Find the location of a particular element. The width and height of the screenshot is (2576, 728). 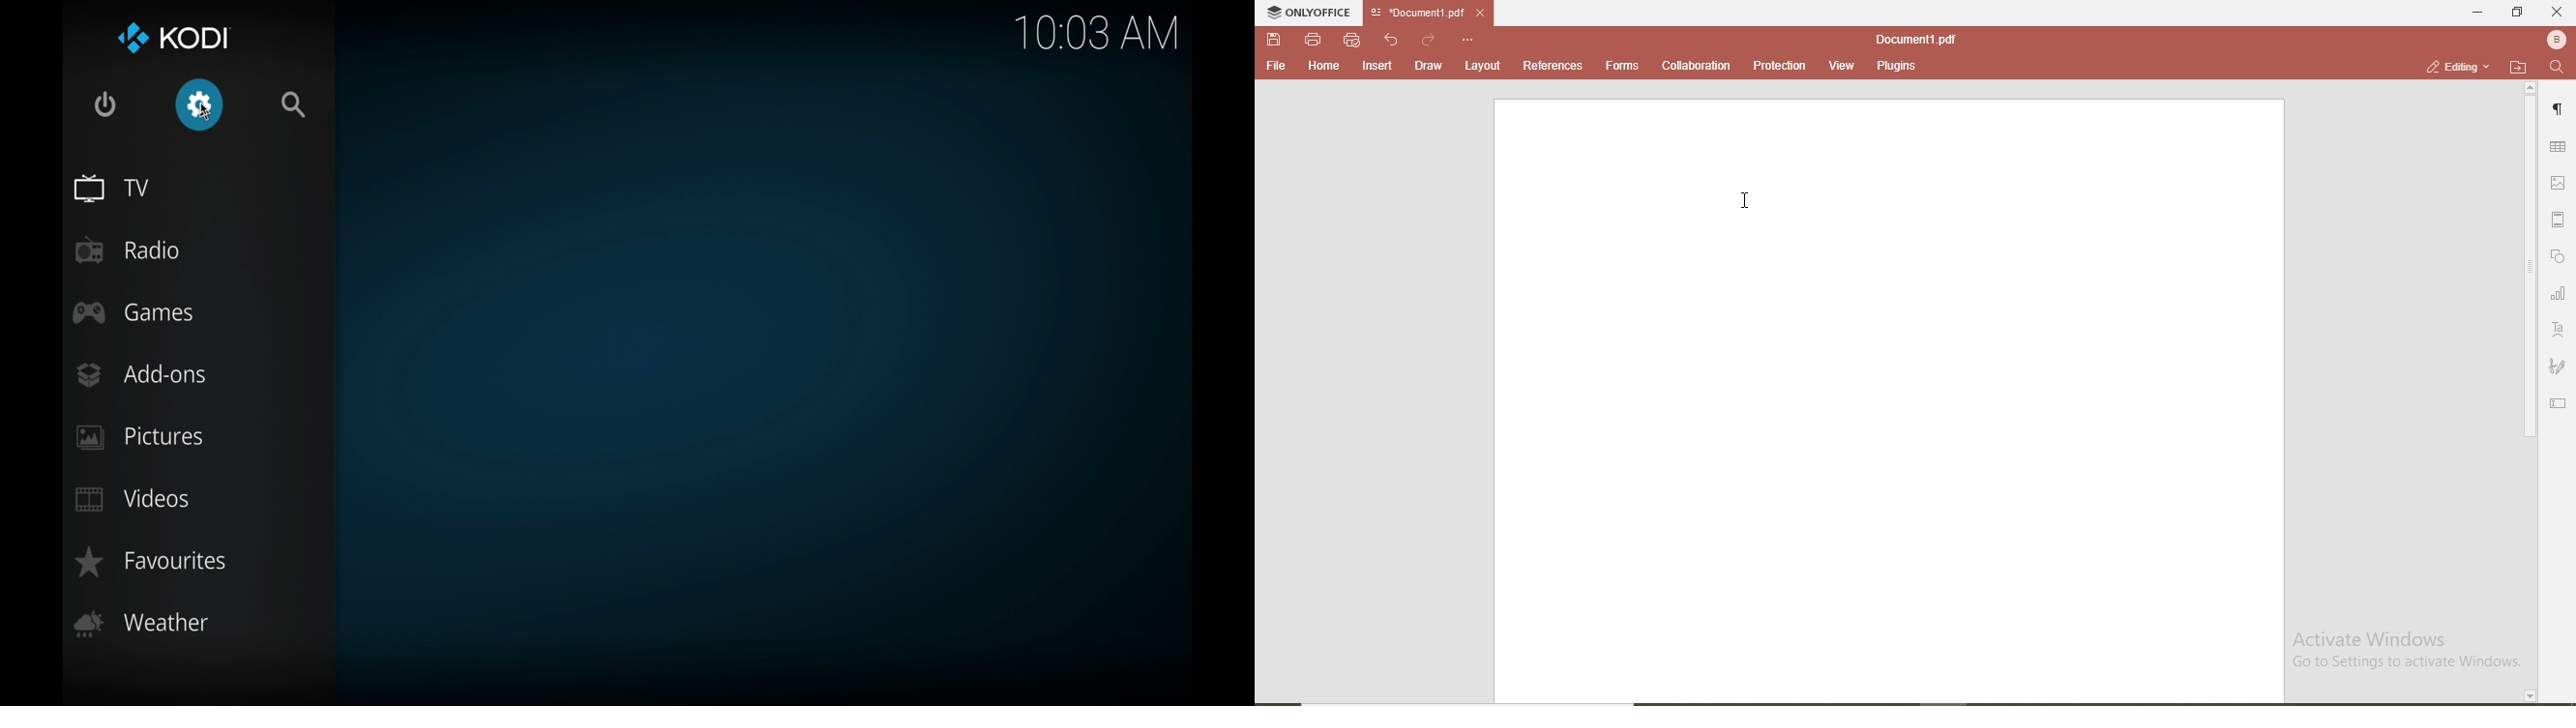

weather is located at coordinates (143, 624).